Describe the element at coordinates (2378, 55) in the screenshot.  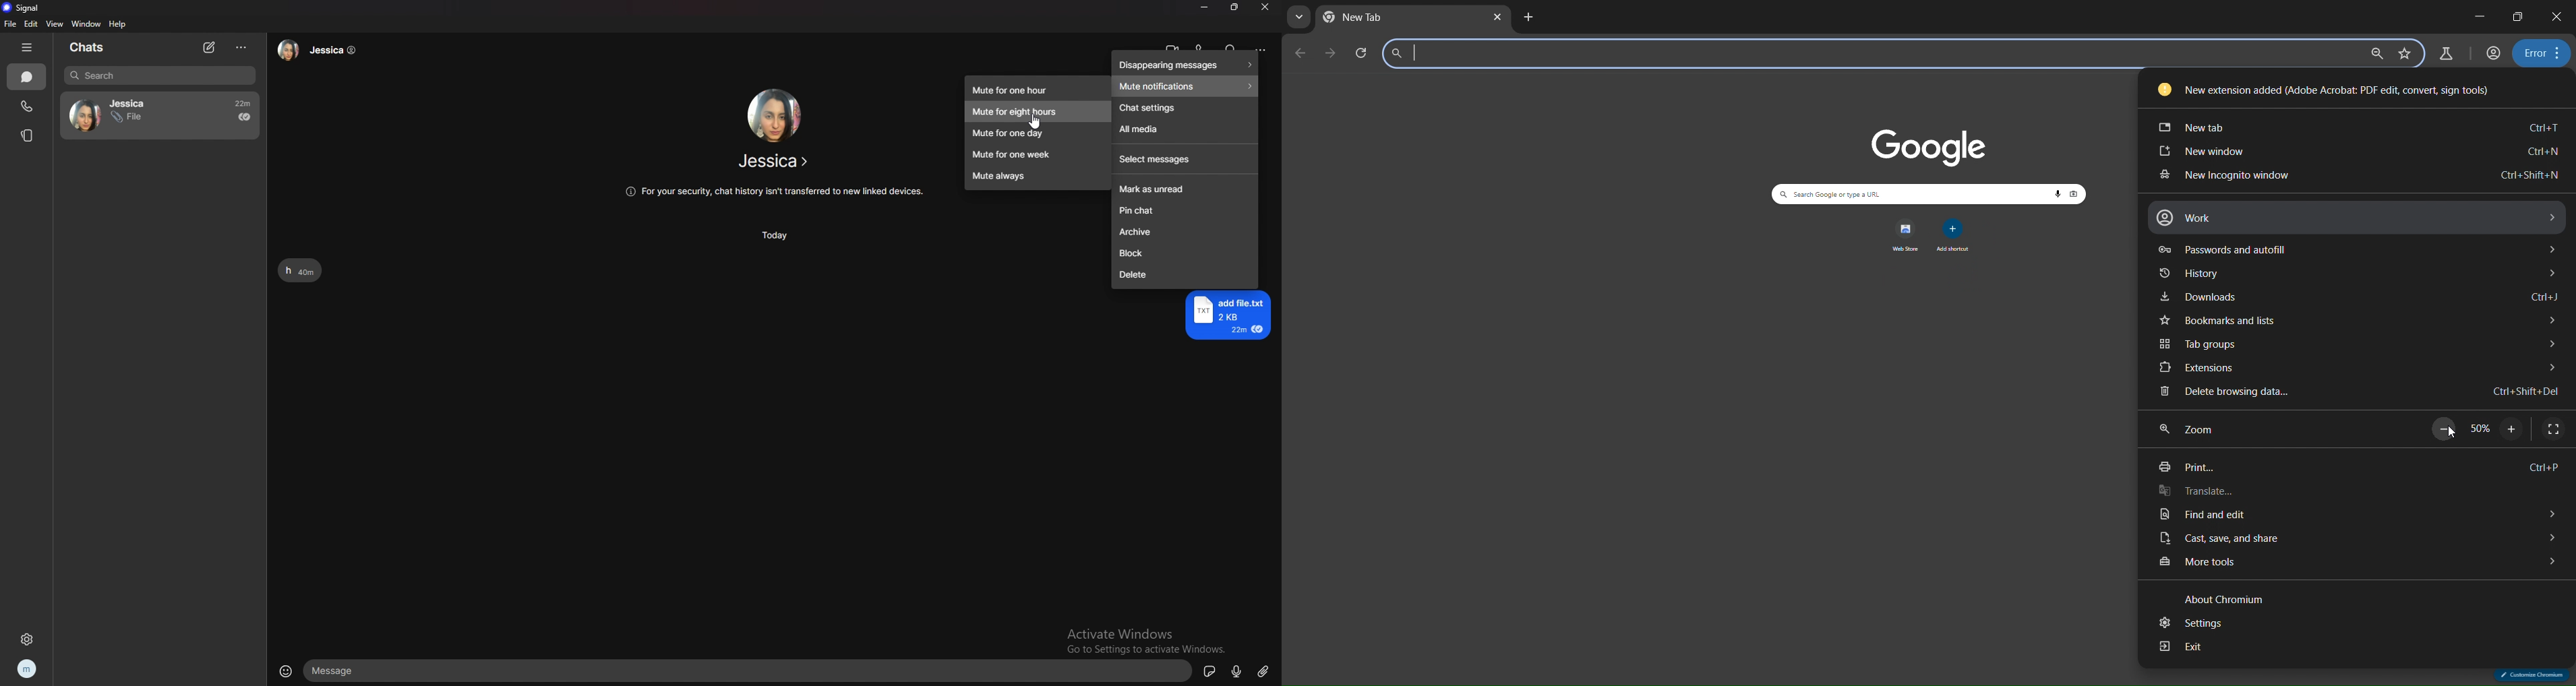
I see `zoom` at that location.